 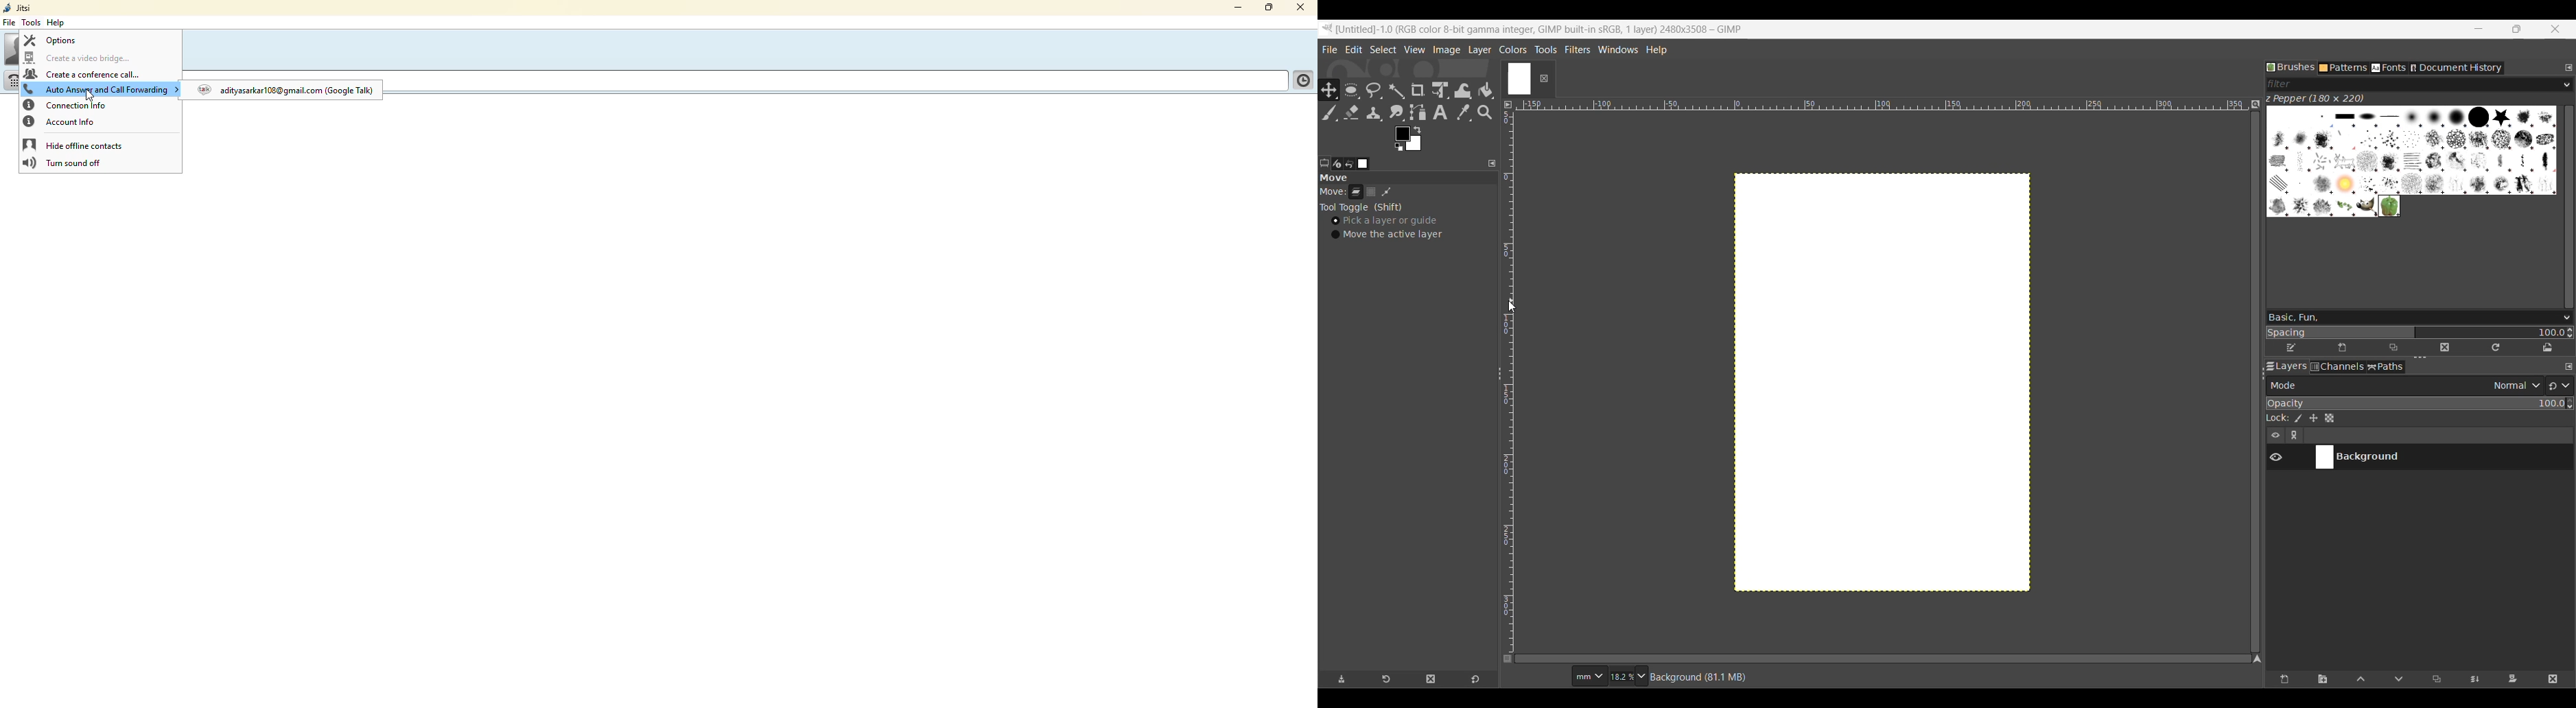 I want to click on cursor, so click(x=86, y=94).